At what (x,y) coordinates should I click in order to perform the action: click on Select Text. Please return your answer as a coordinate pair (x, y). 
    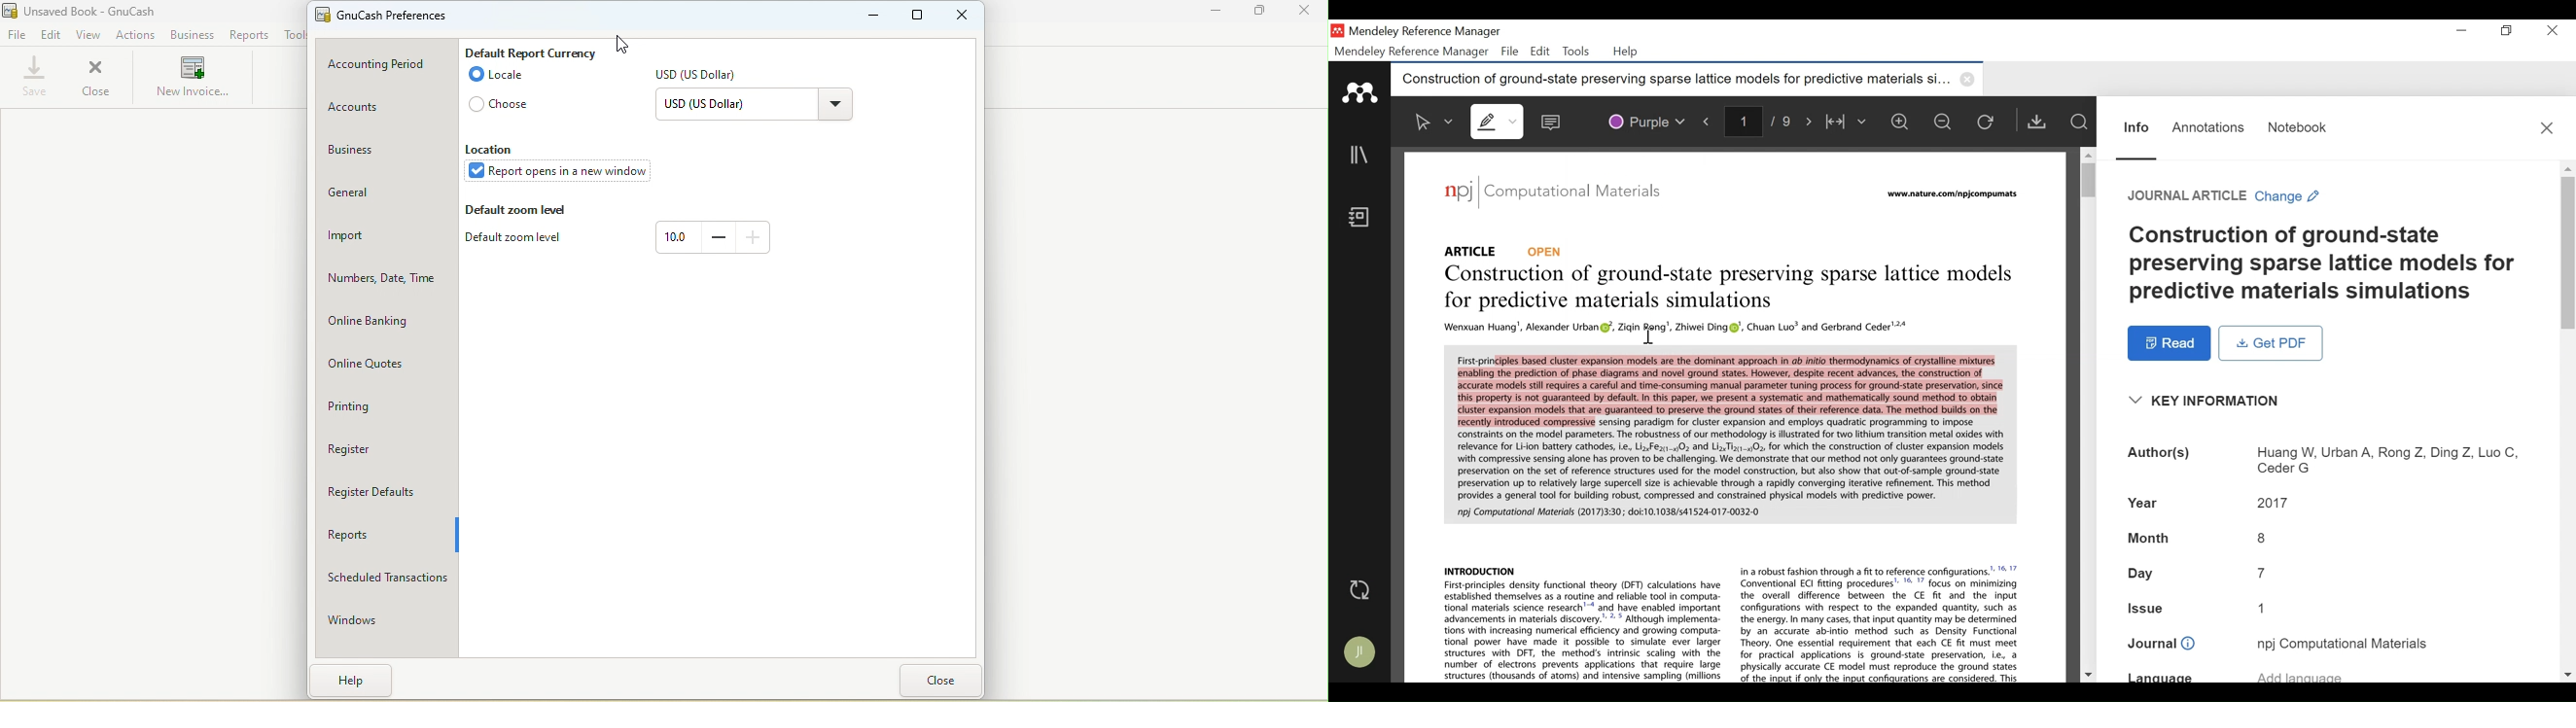
    Looking at the image, I should click on (1431, 121).